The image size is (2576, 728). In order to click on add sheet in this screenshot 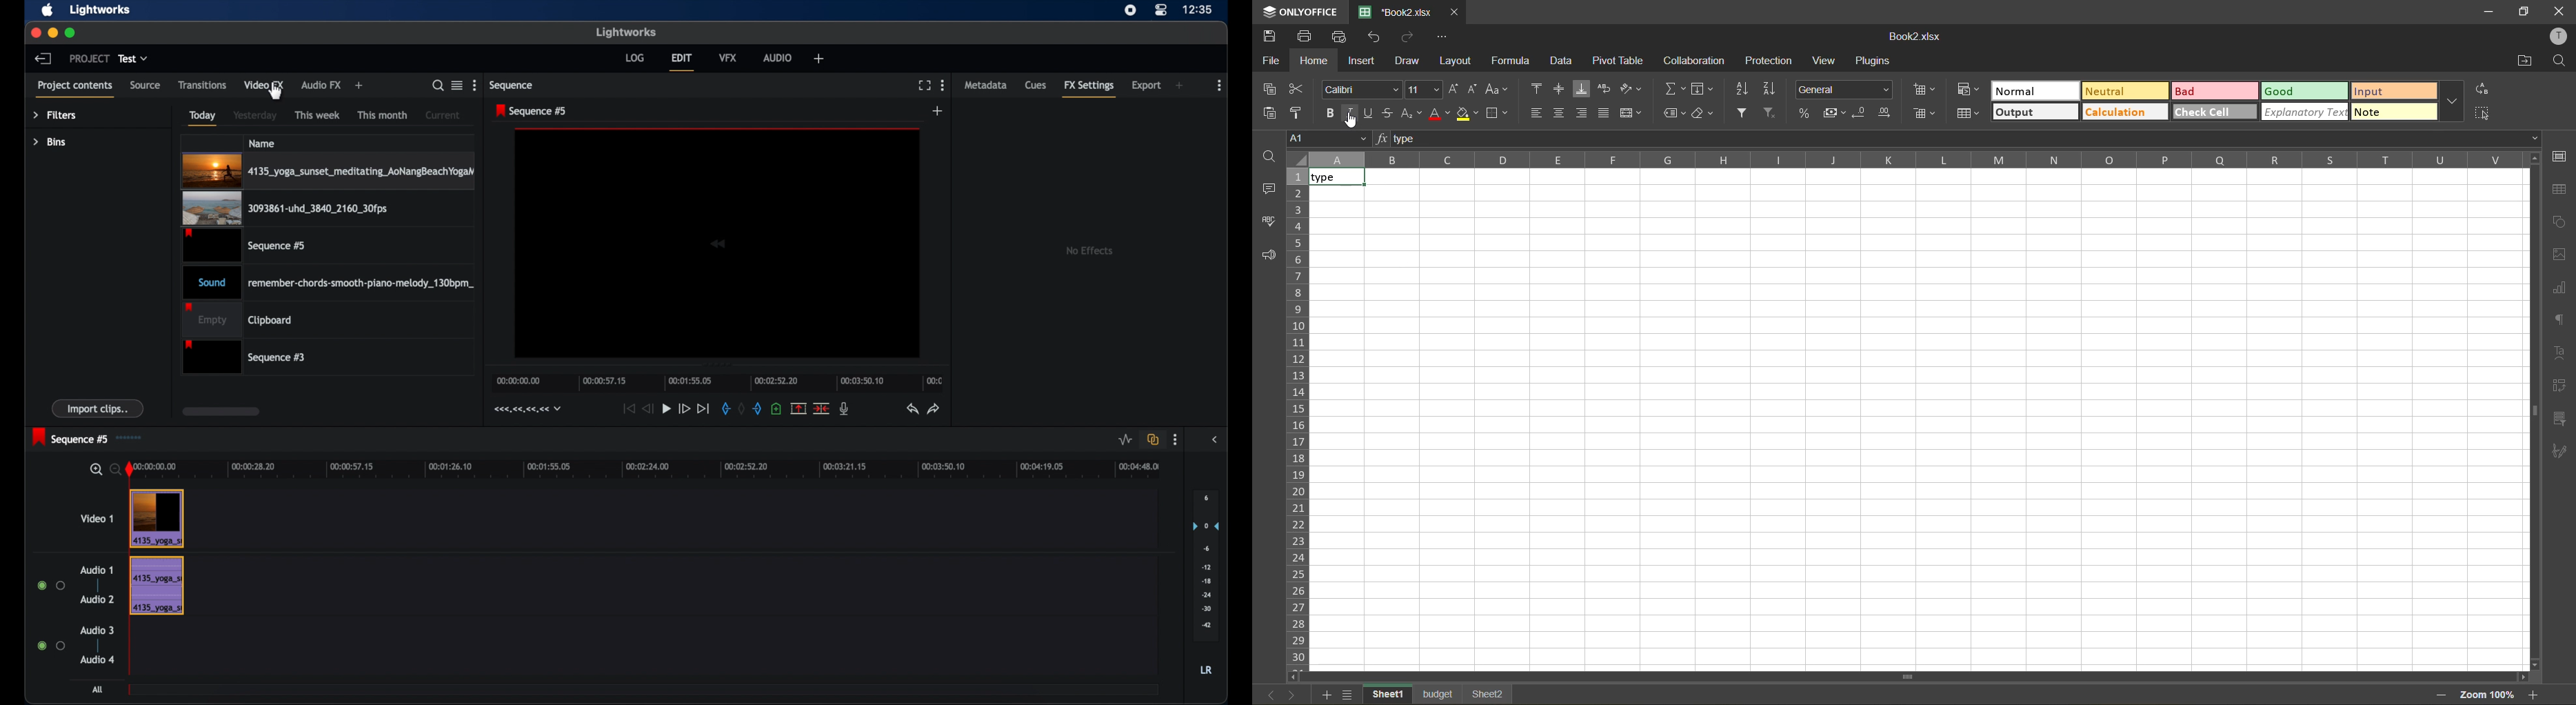, I will do `click(1326, 695)`.